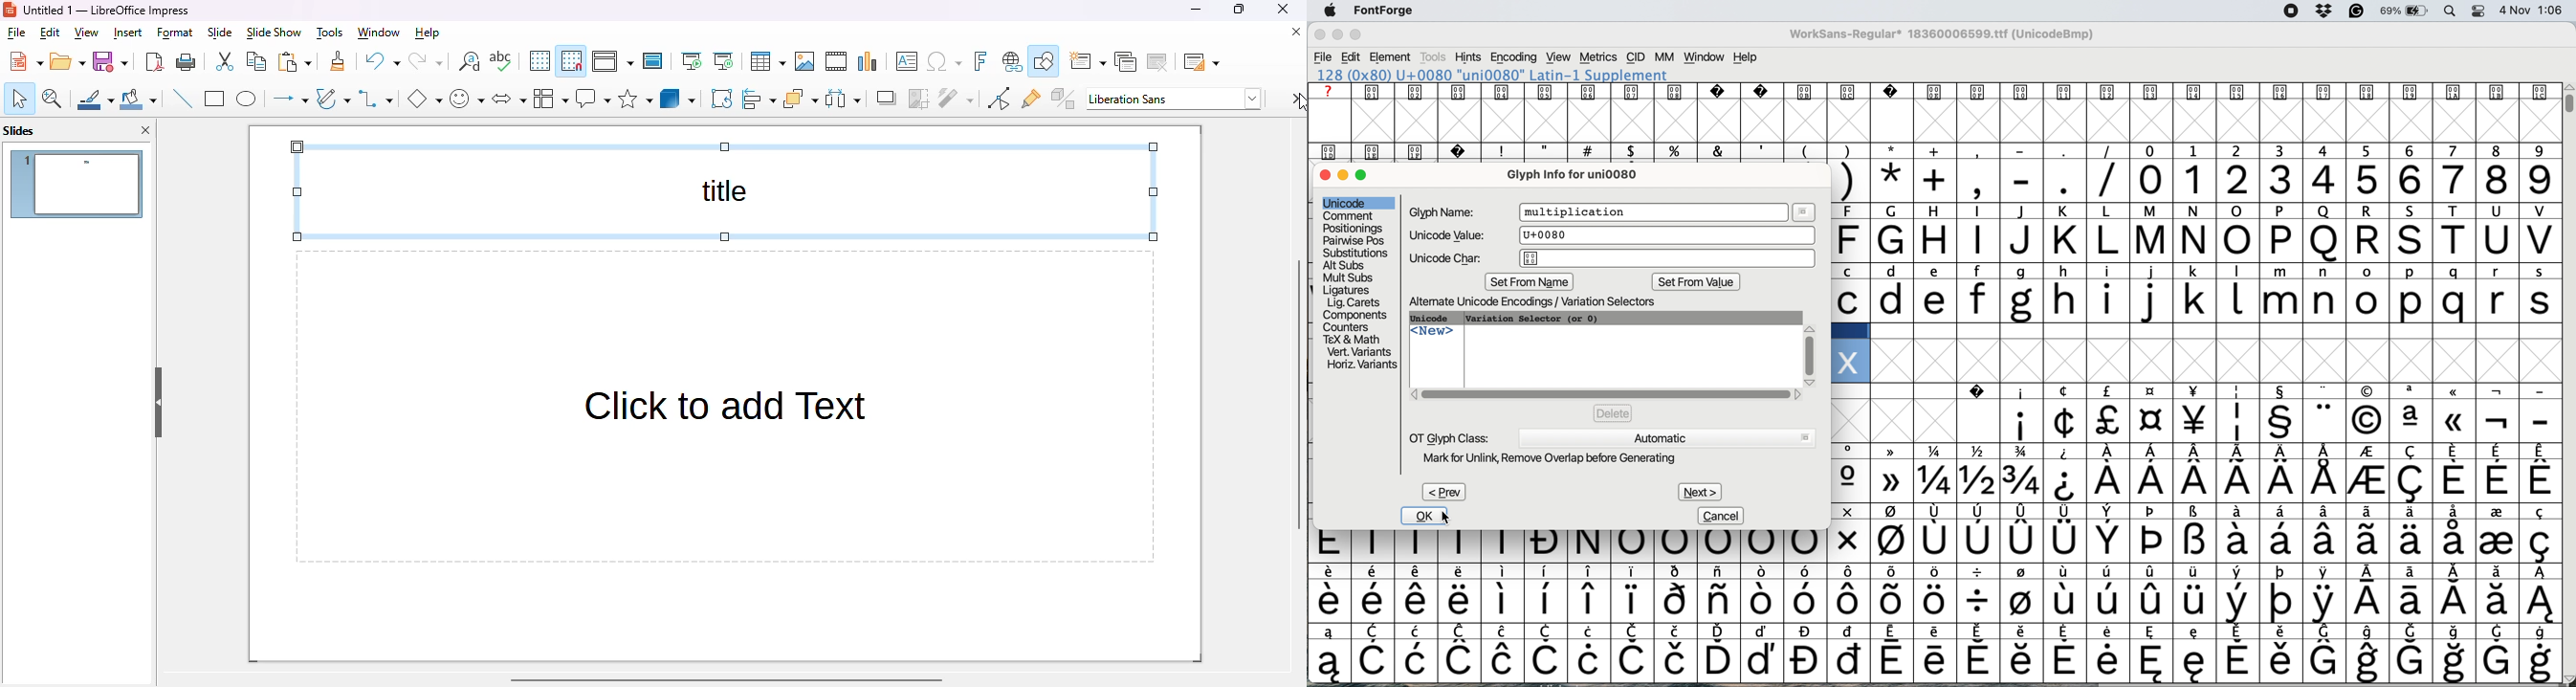 This screenshot has width=2576, height=700. Describe the element at coordinates (1353, 228) in the screenshot. I see `positionings` at that location.